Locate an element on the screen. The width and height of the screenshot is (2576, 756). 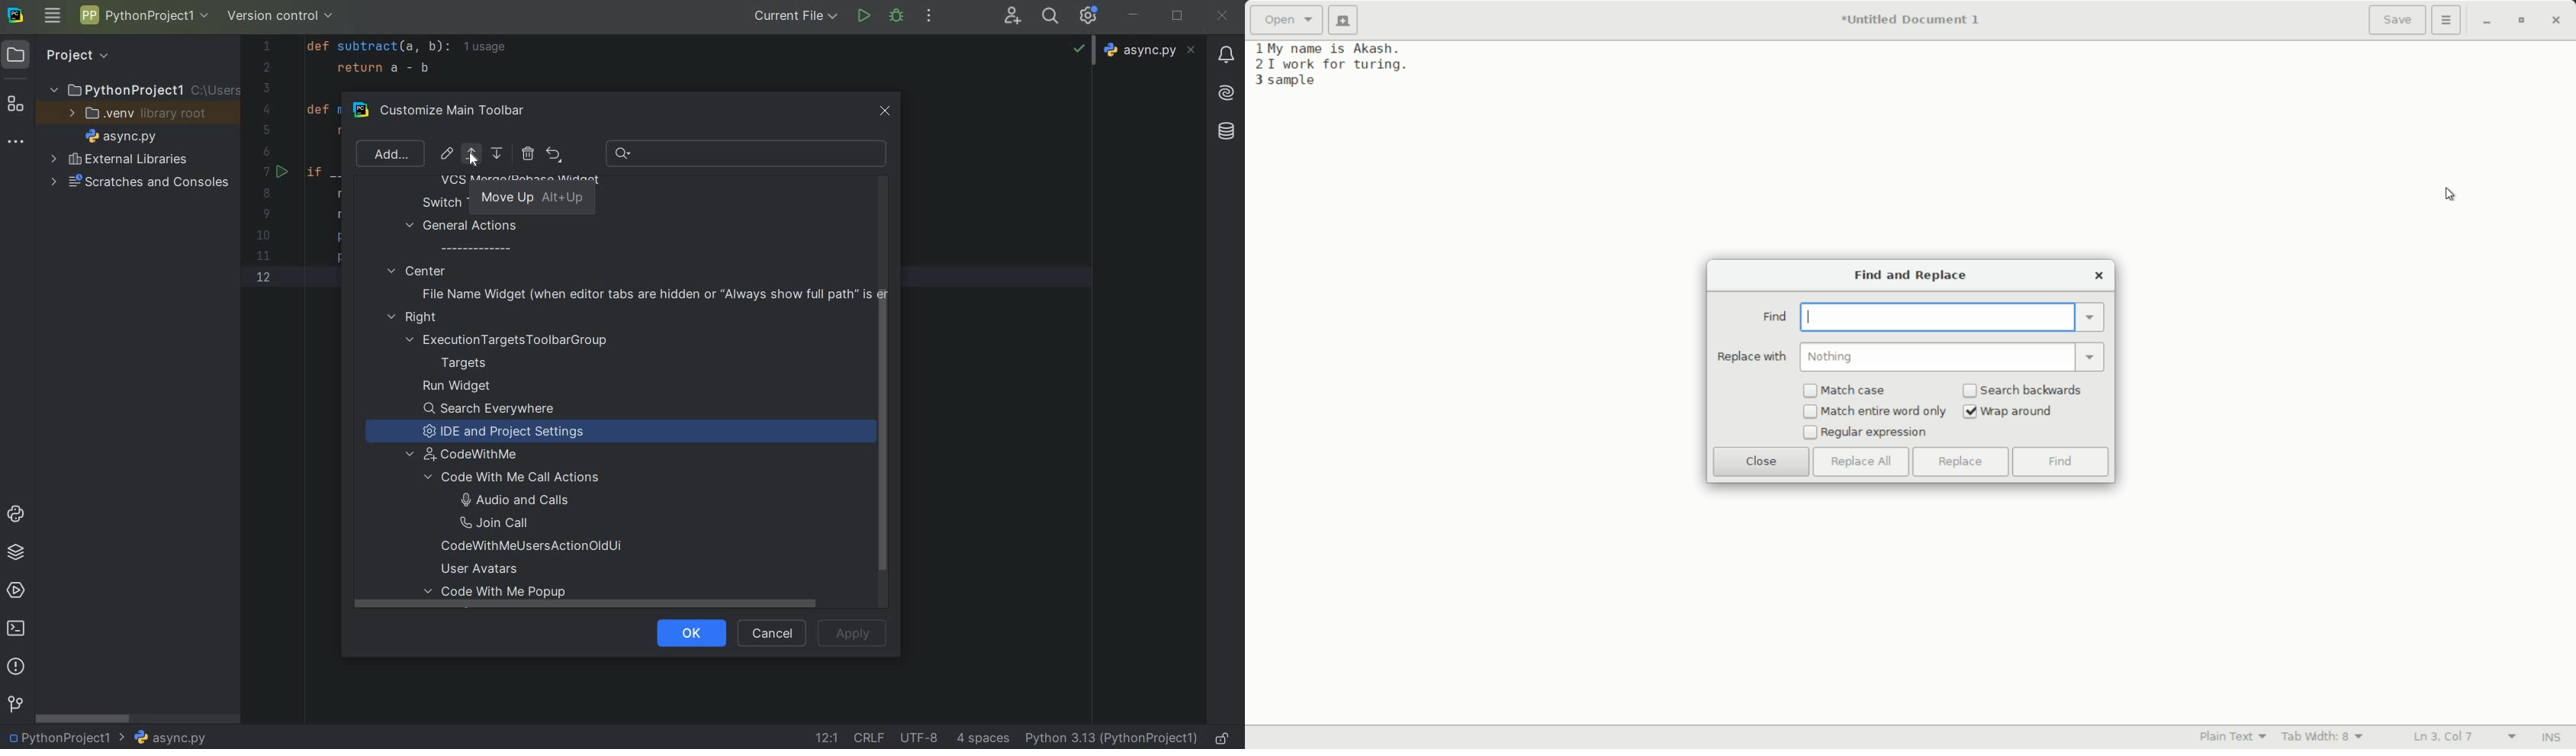
MOVE DOWN is located at coordinates (498, 154).